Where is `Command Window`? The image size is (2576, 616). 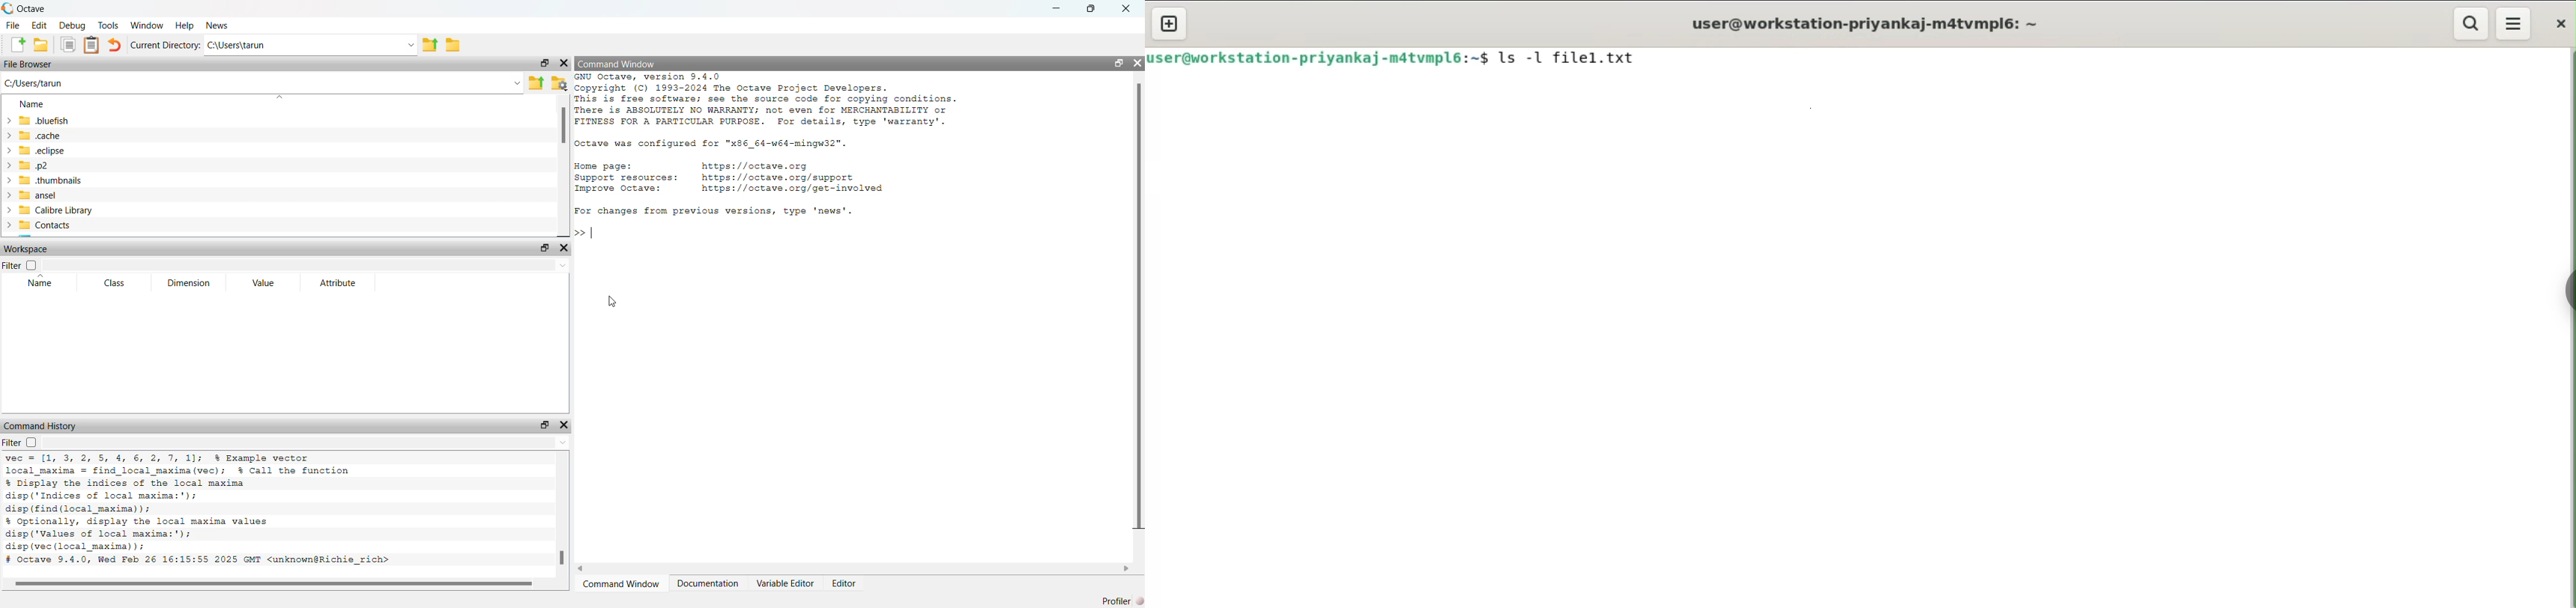
Command Window is located at coordinates (621, 584).